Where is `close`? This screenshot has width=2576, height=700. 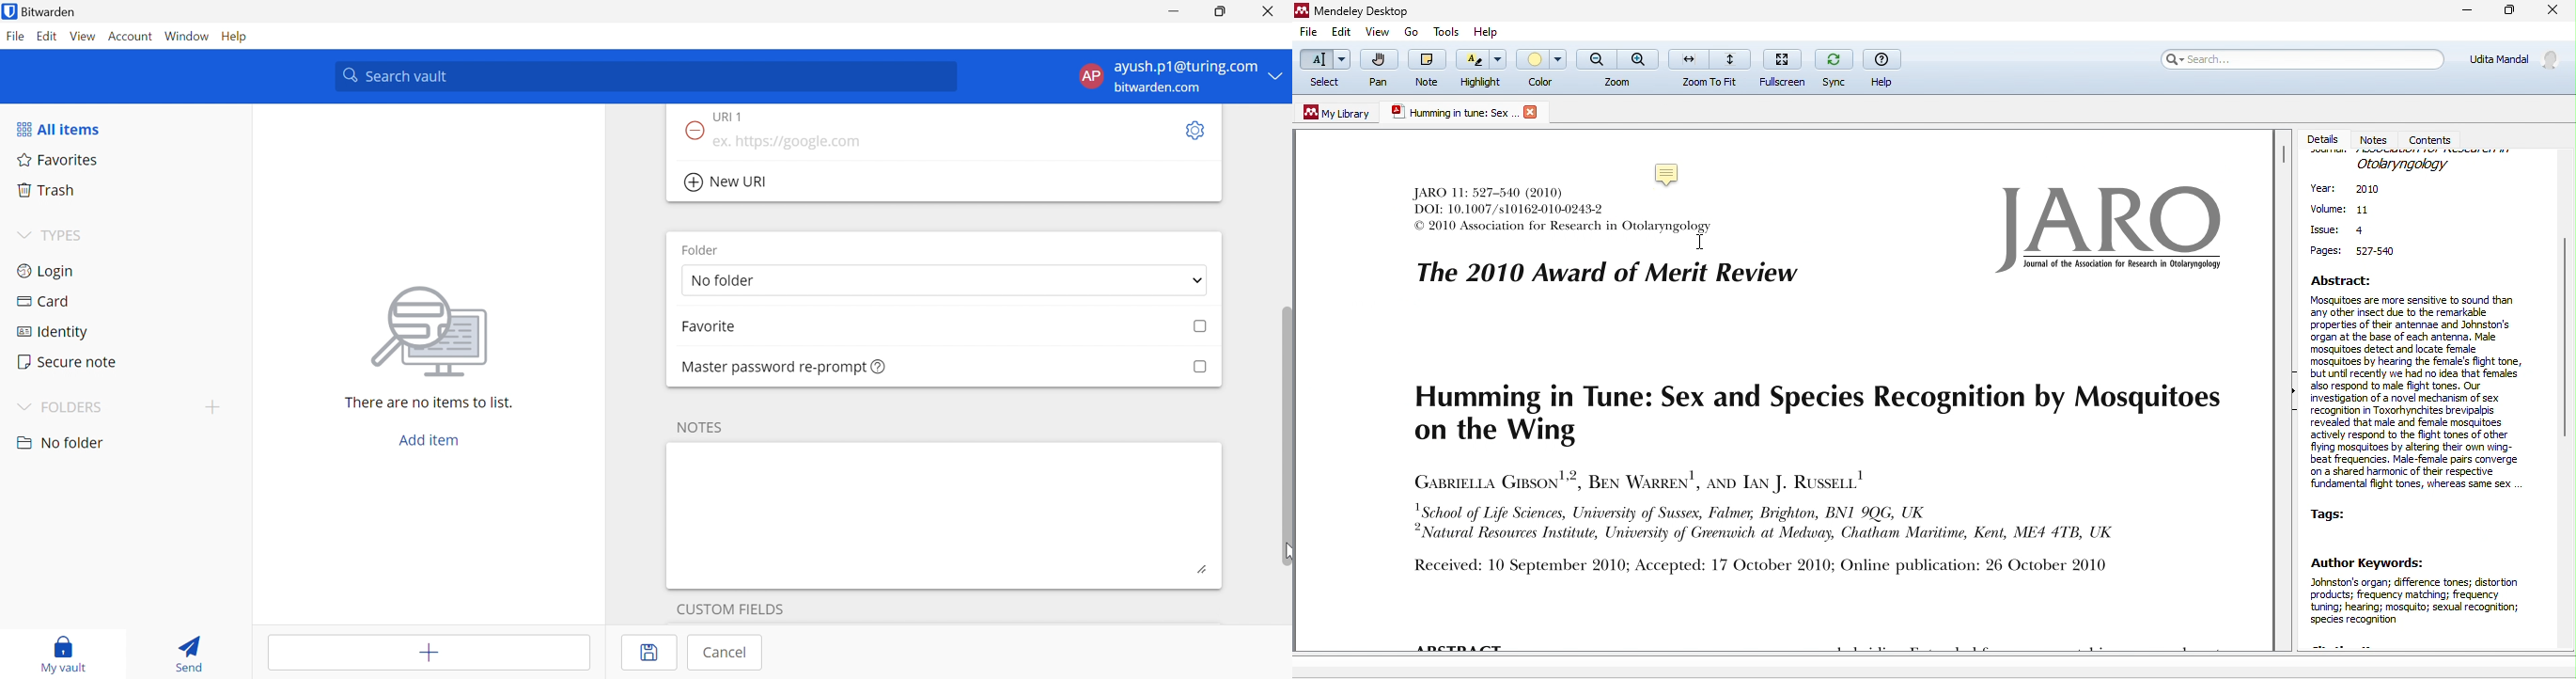
close is located at coordinates (2553, 11).